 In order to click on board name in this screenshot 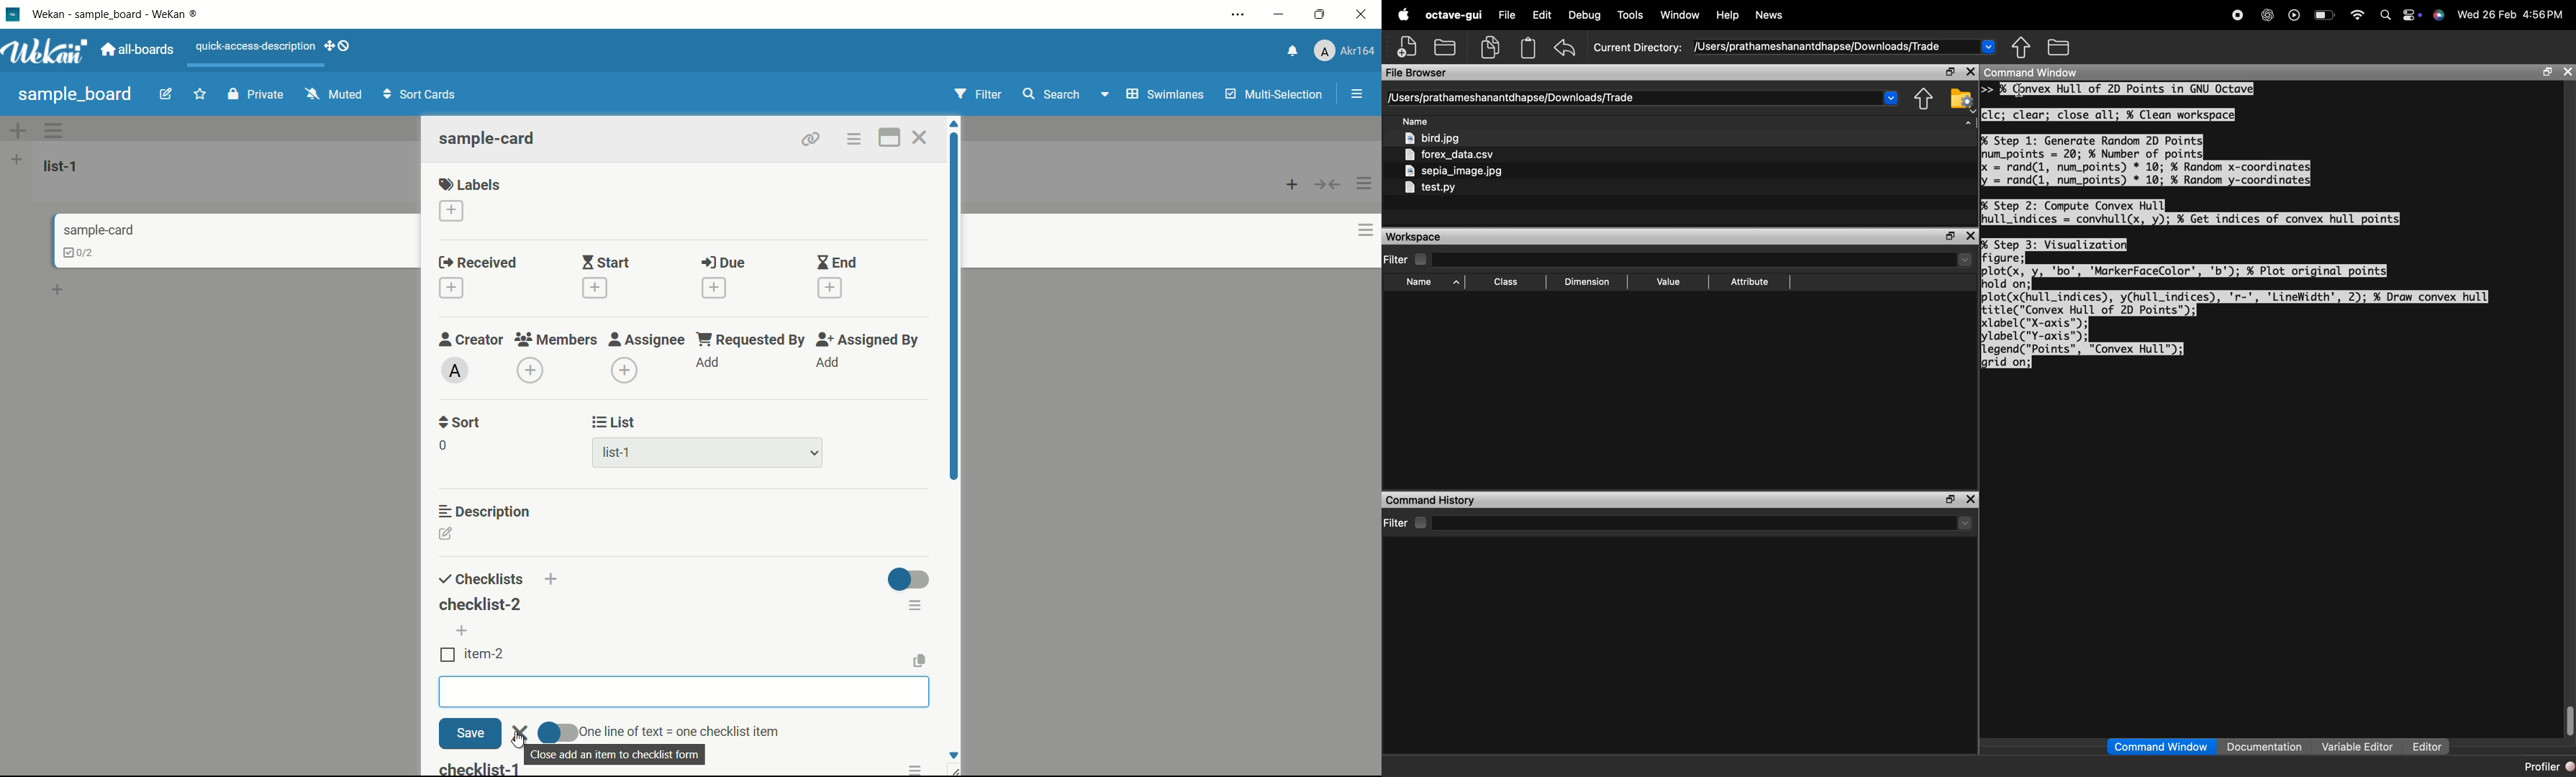, I will do `click(75, 94)`.